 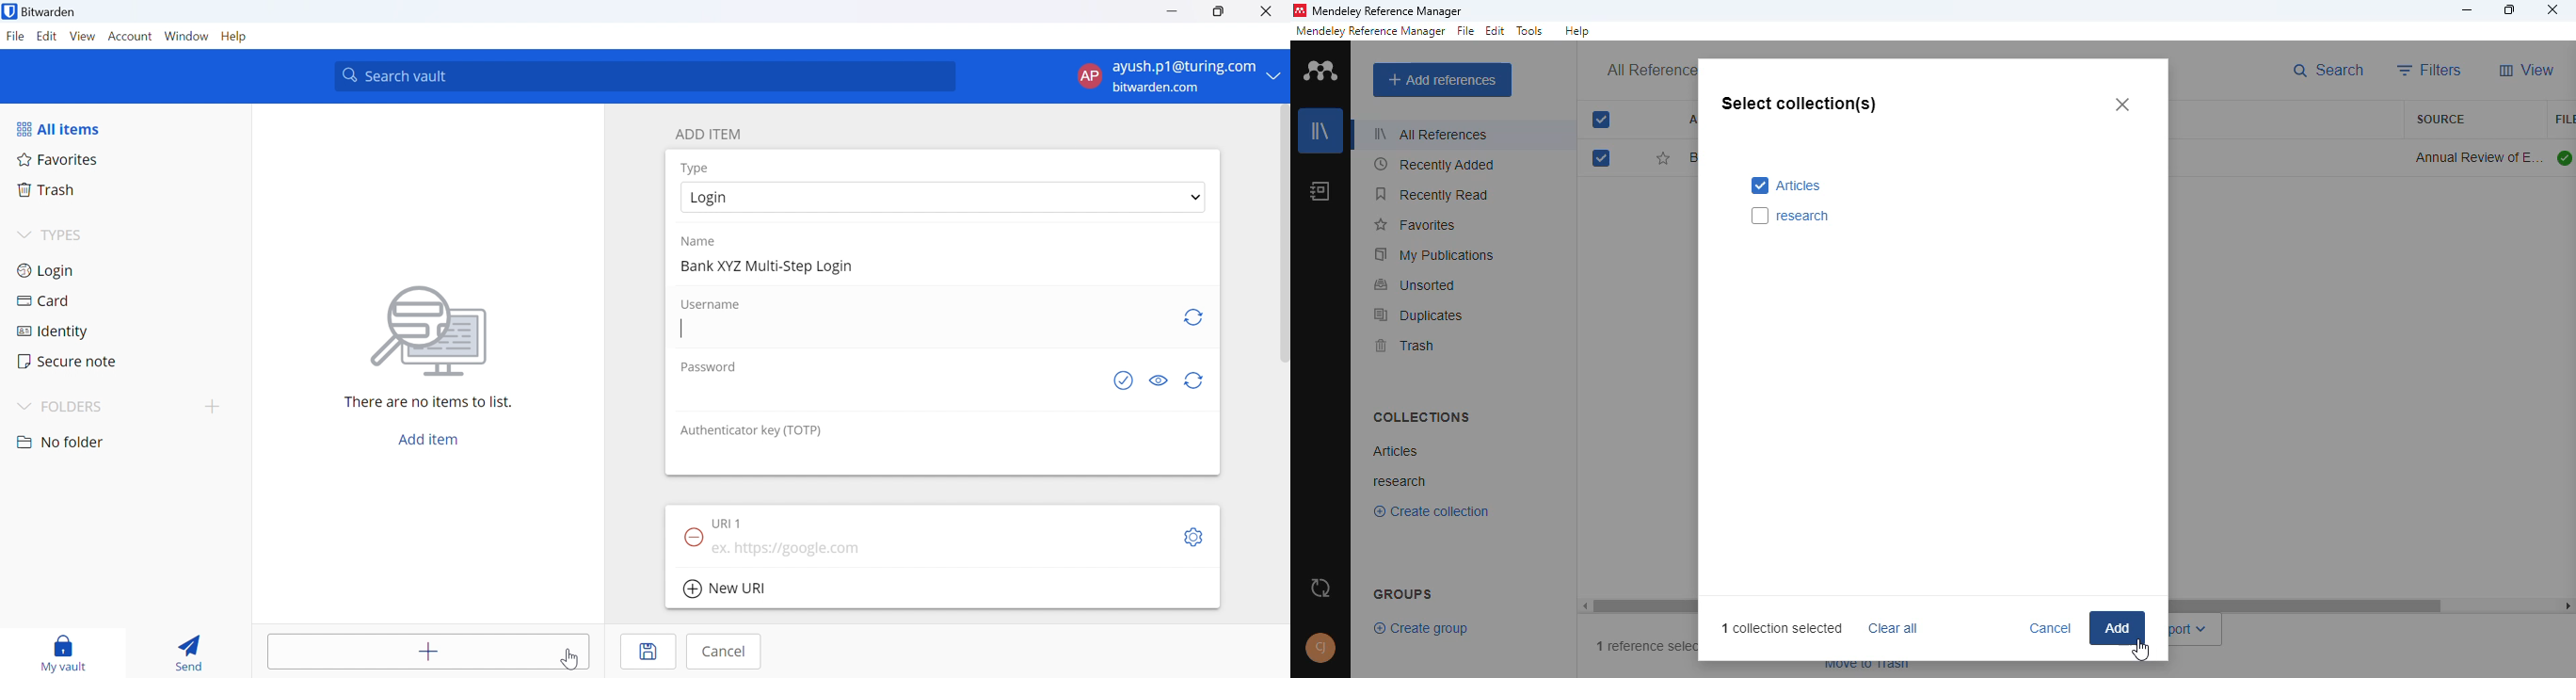 What do you see at coordinates (1799, 103) in the screenshot?
I see `select collection(s)` at bounding box center [1799, 103].